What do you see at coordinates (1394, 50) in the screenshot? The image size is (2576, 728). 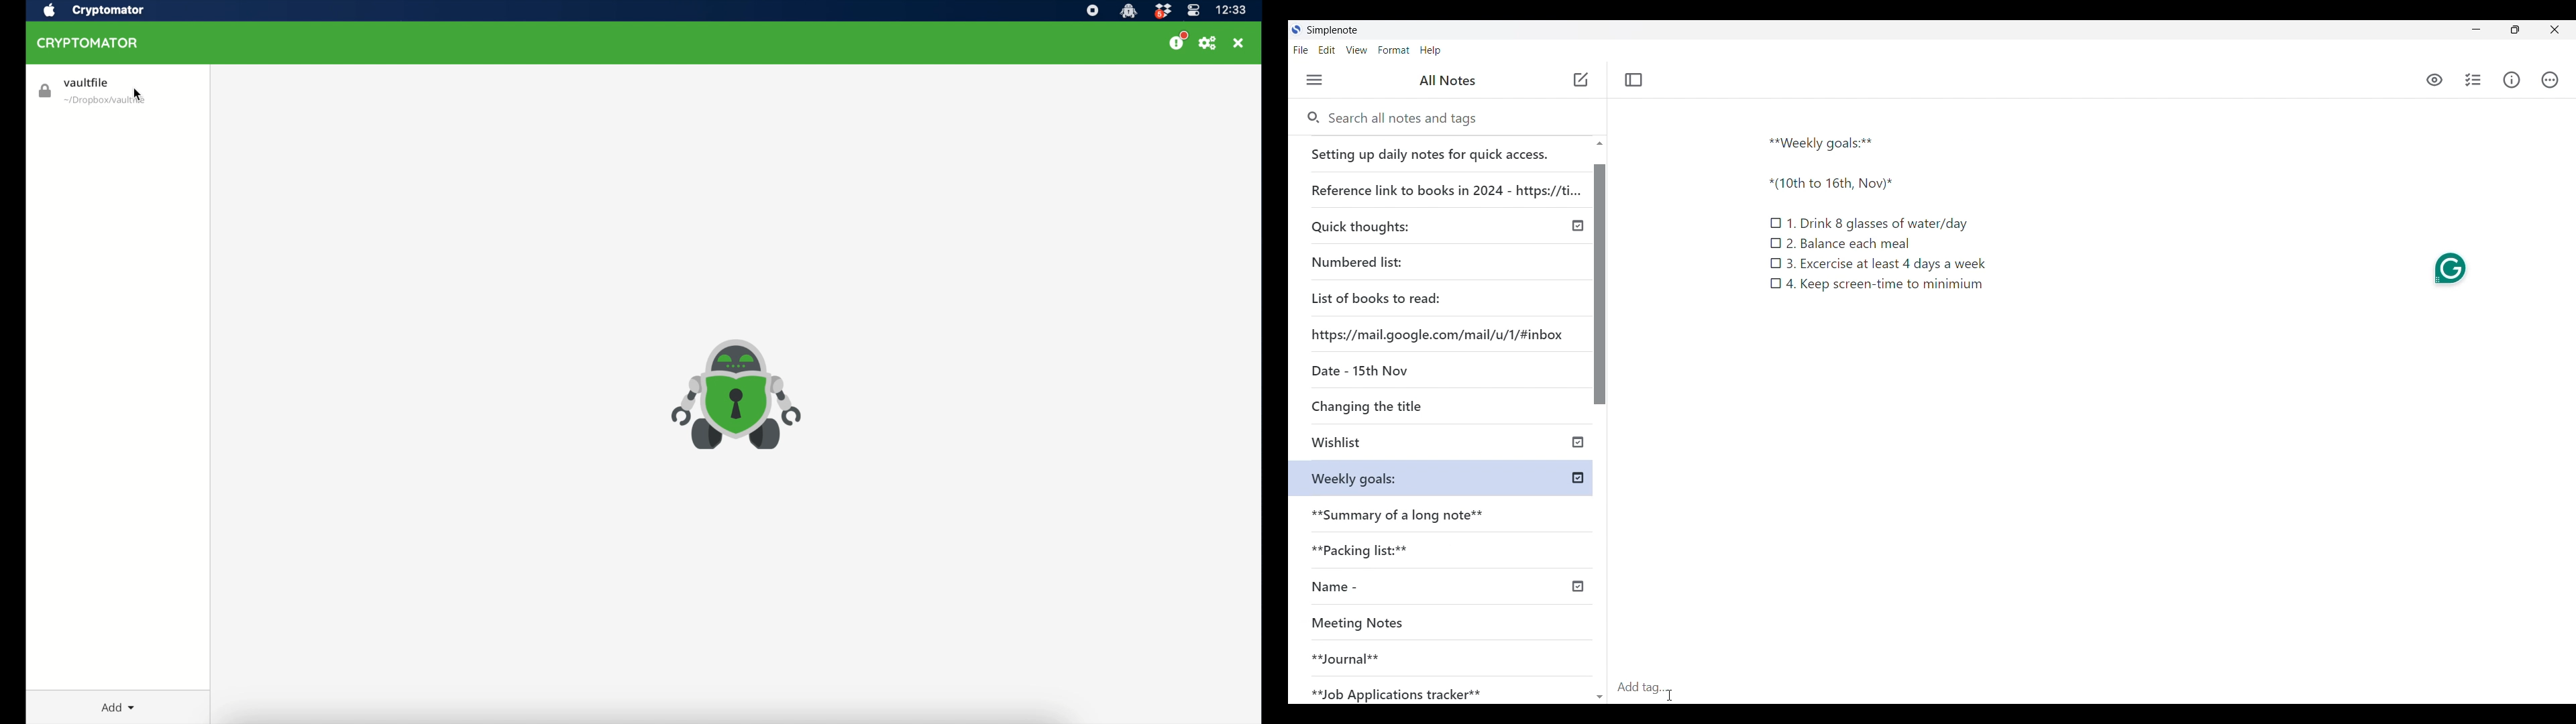 I see `Format menu` at bounding box center [1394, 50].